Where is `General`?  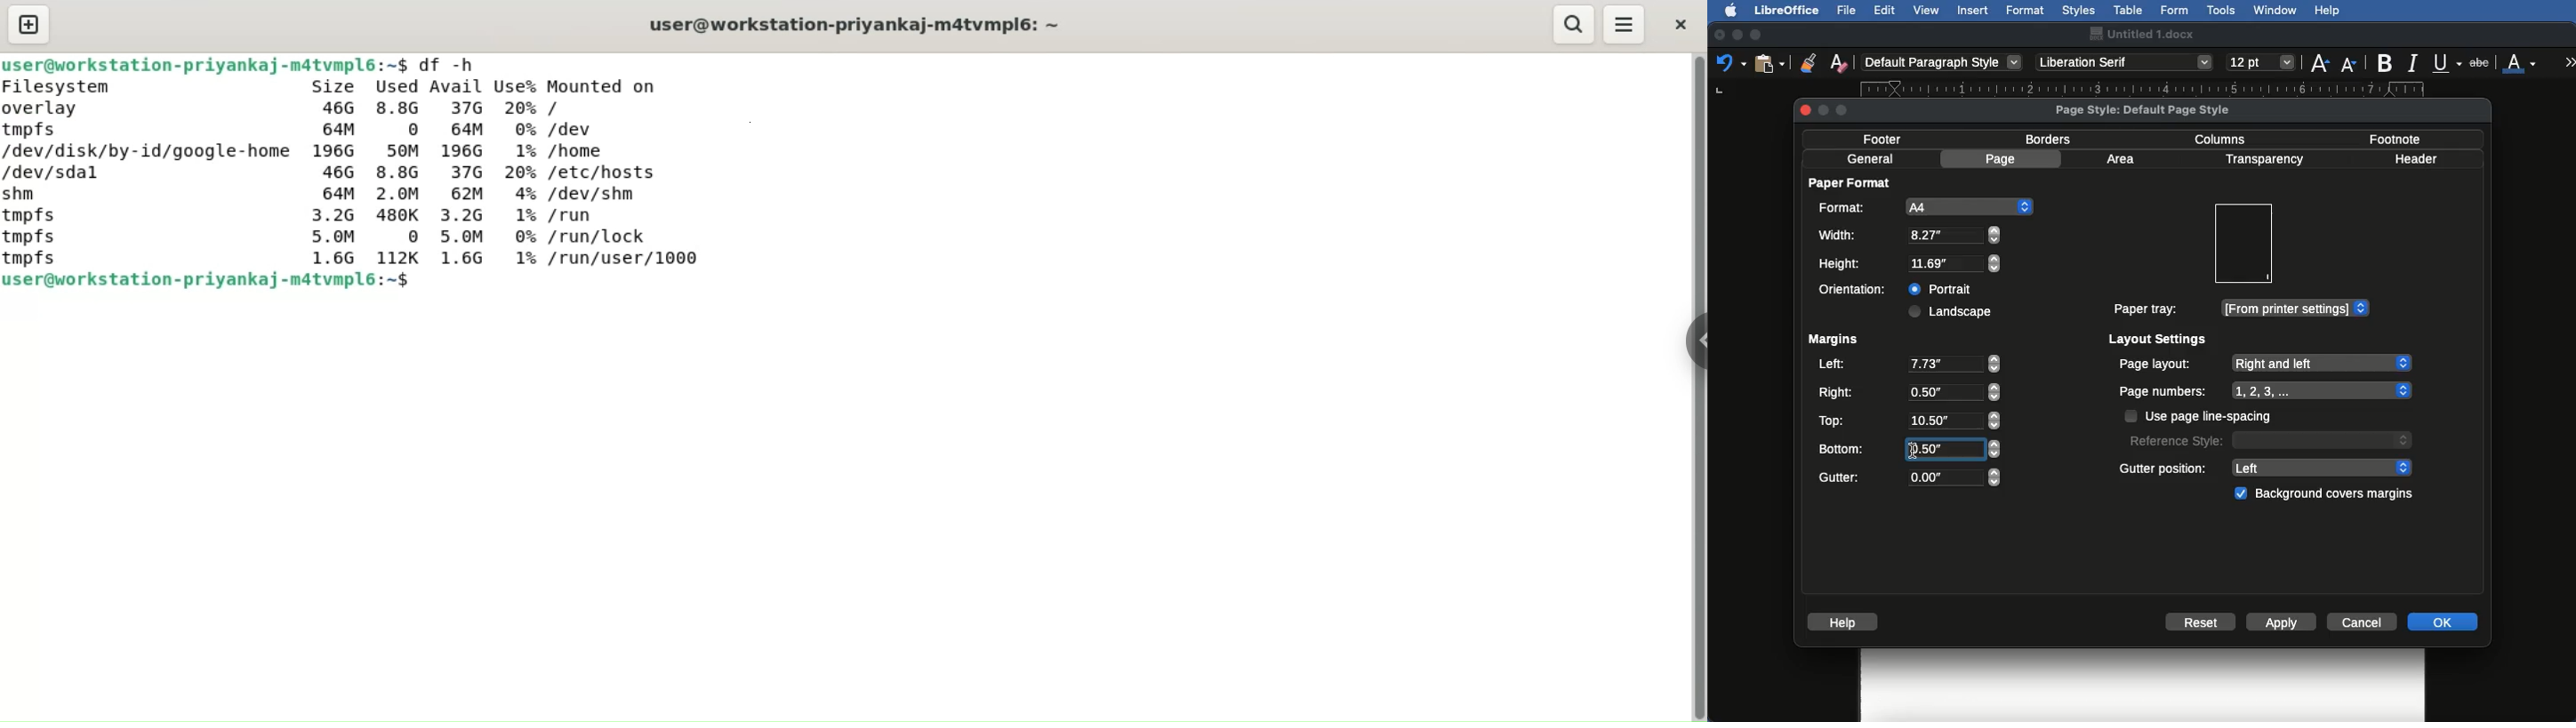
General is located at coordinates (1870, 159).